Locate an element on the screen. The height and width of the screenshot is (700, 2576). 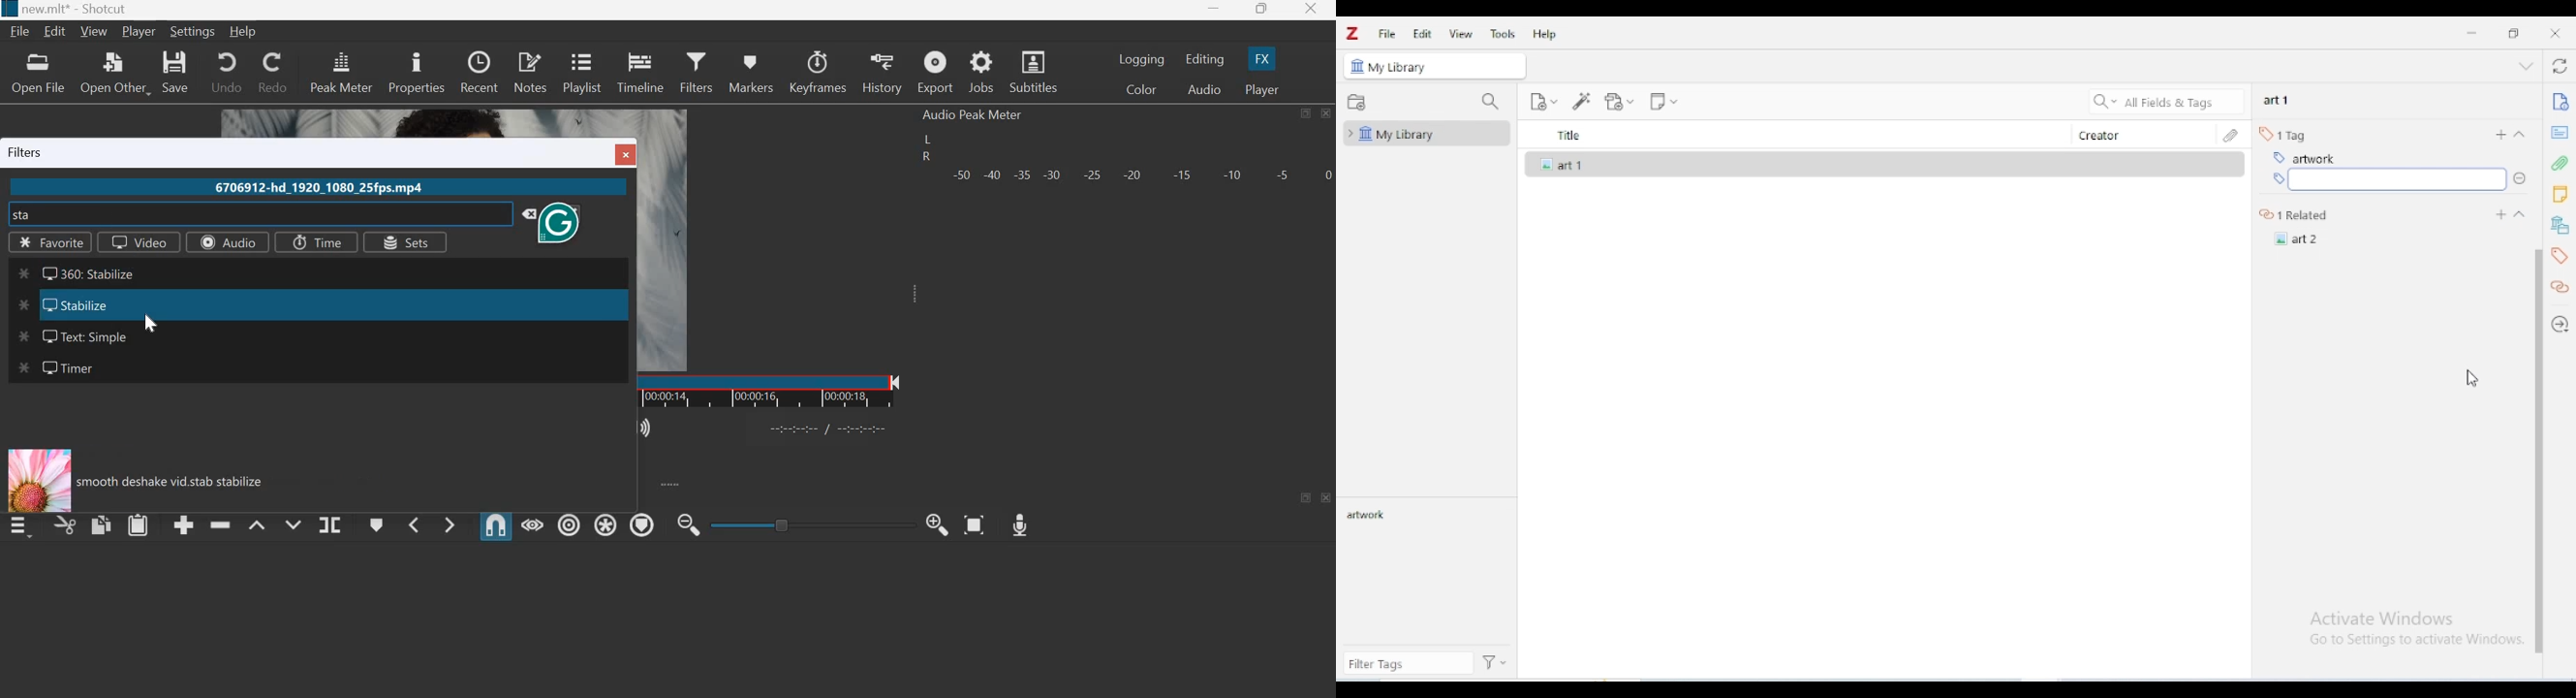
Scrub while dragging is located at coordinates (533, 524).